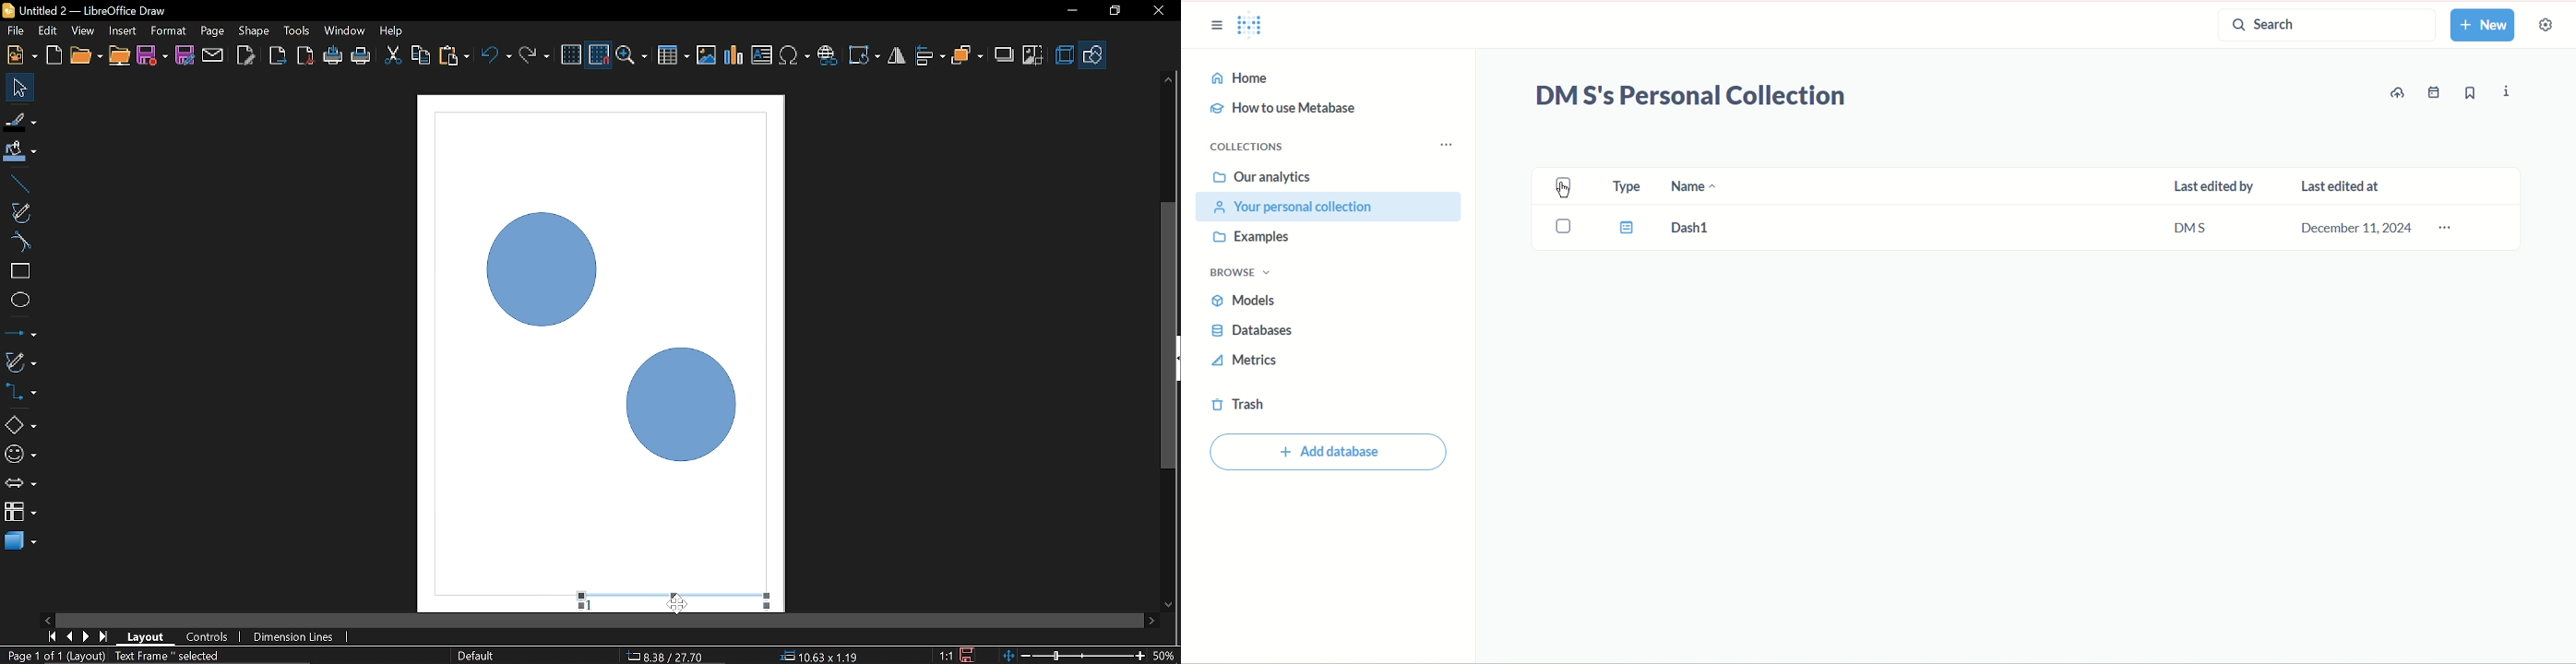 This screenshot has height=672, width=2576. Describe the element at coordinates (734, 55) in the screenshot. I see `Diagram` at that location.